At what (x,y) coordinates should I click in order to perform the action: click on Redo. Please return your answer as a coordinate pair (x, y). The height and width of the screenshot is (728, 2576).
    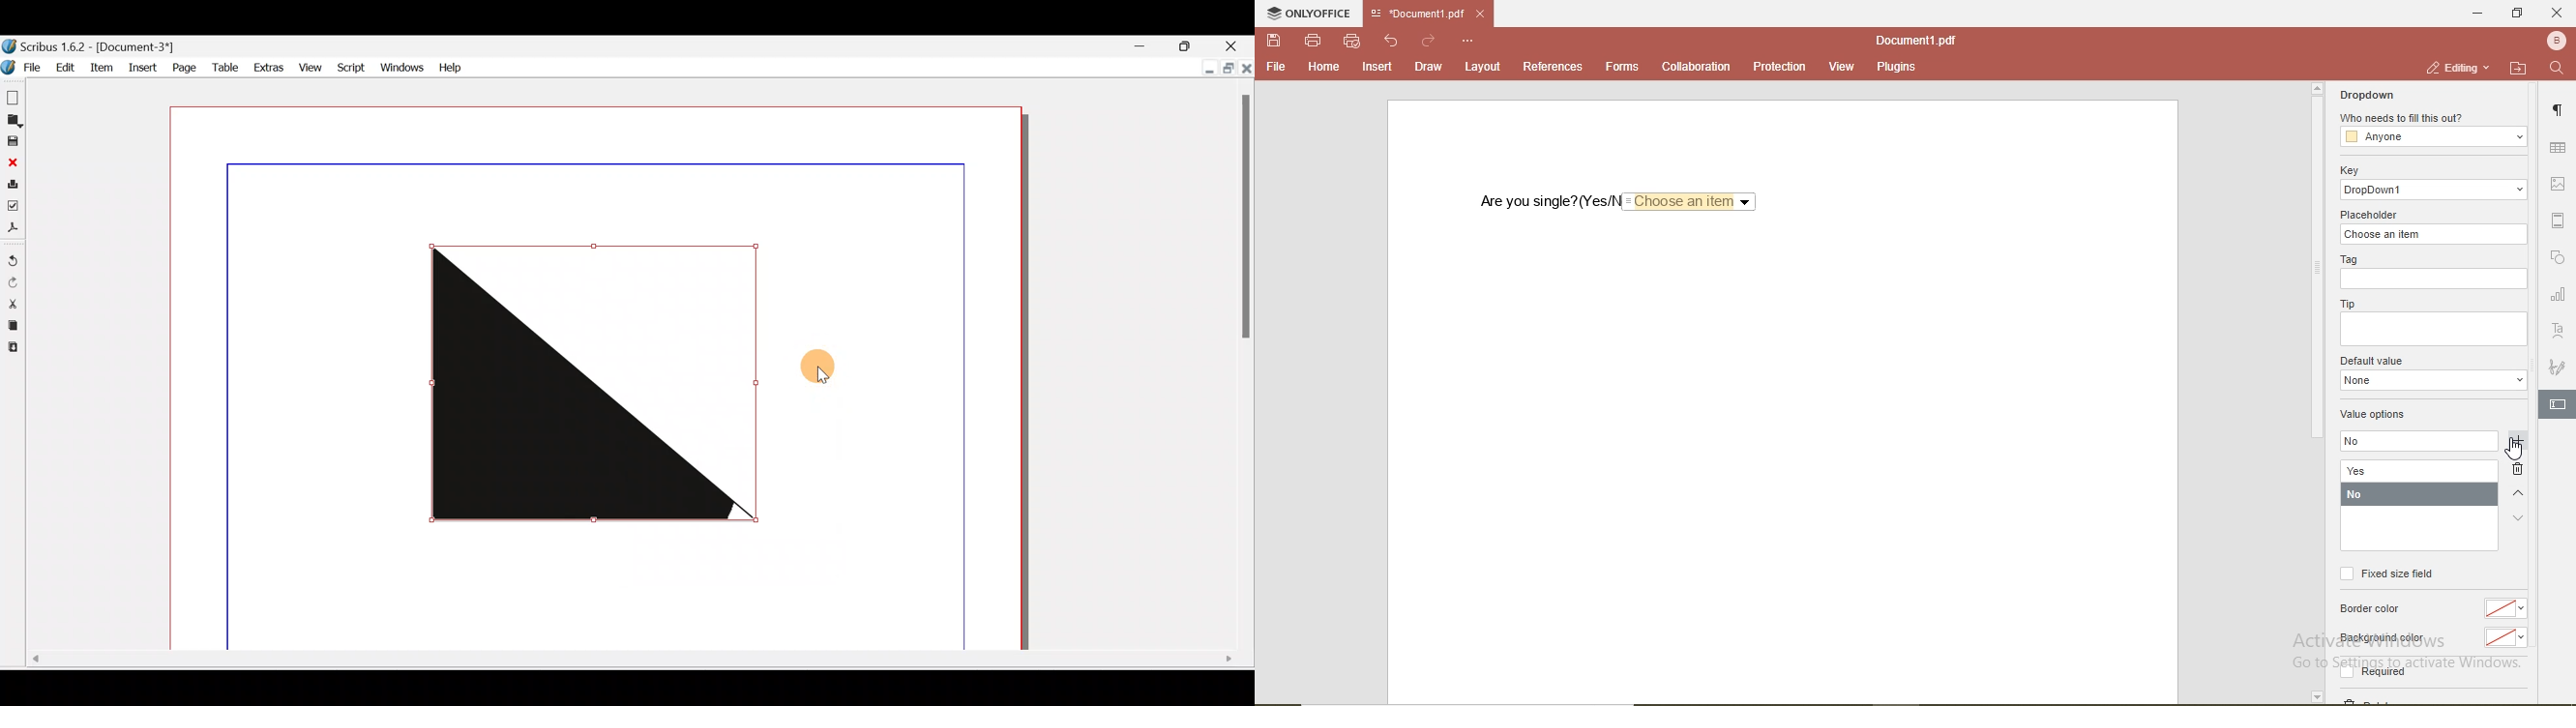
    Looking at the image, I should click on (15, 282).